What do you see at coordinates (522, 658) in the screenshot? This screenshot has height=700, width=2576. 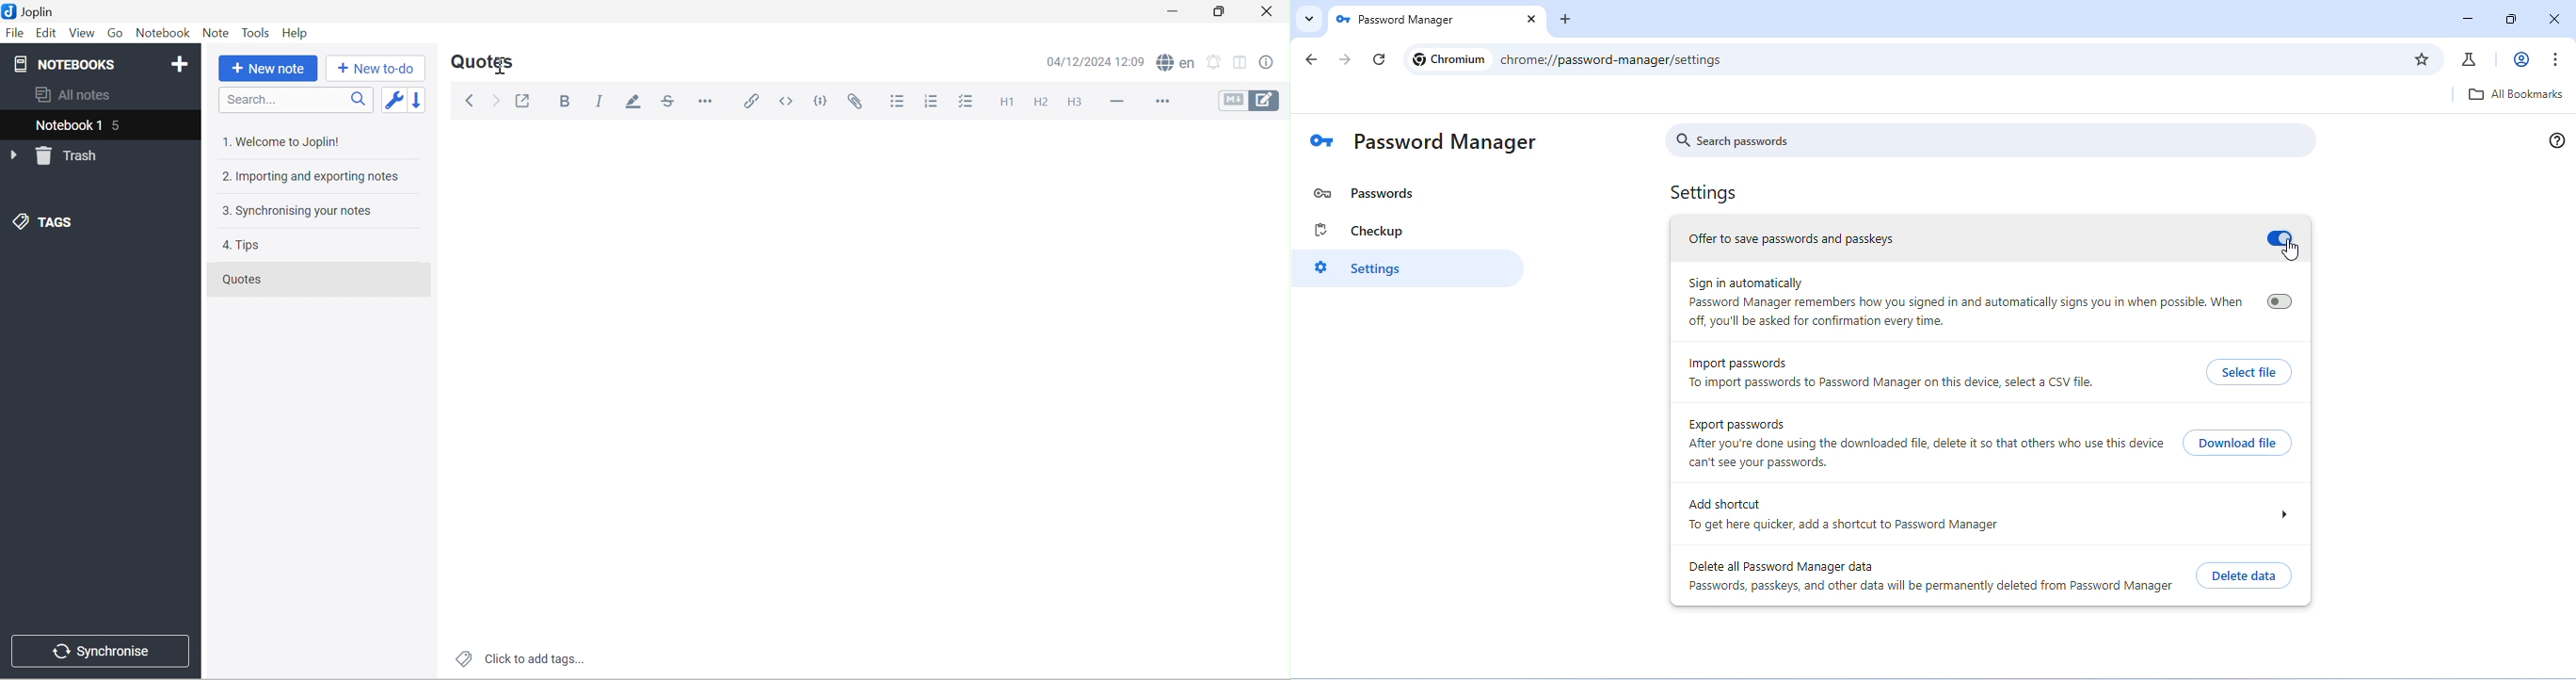 I see `Click to add tags` at bounding box center [522, 658].